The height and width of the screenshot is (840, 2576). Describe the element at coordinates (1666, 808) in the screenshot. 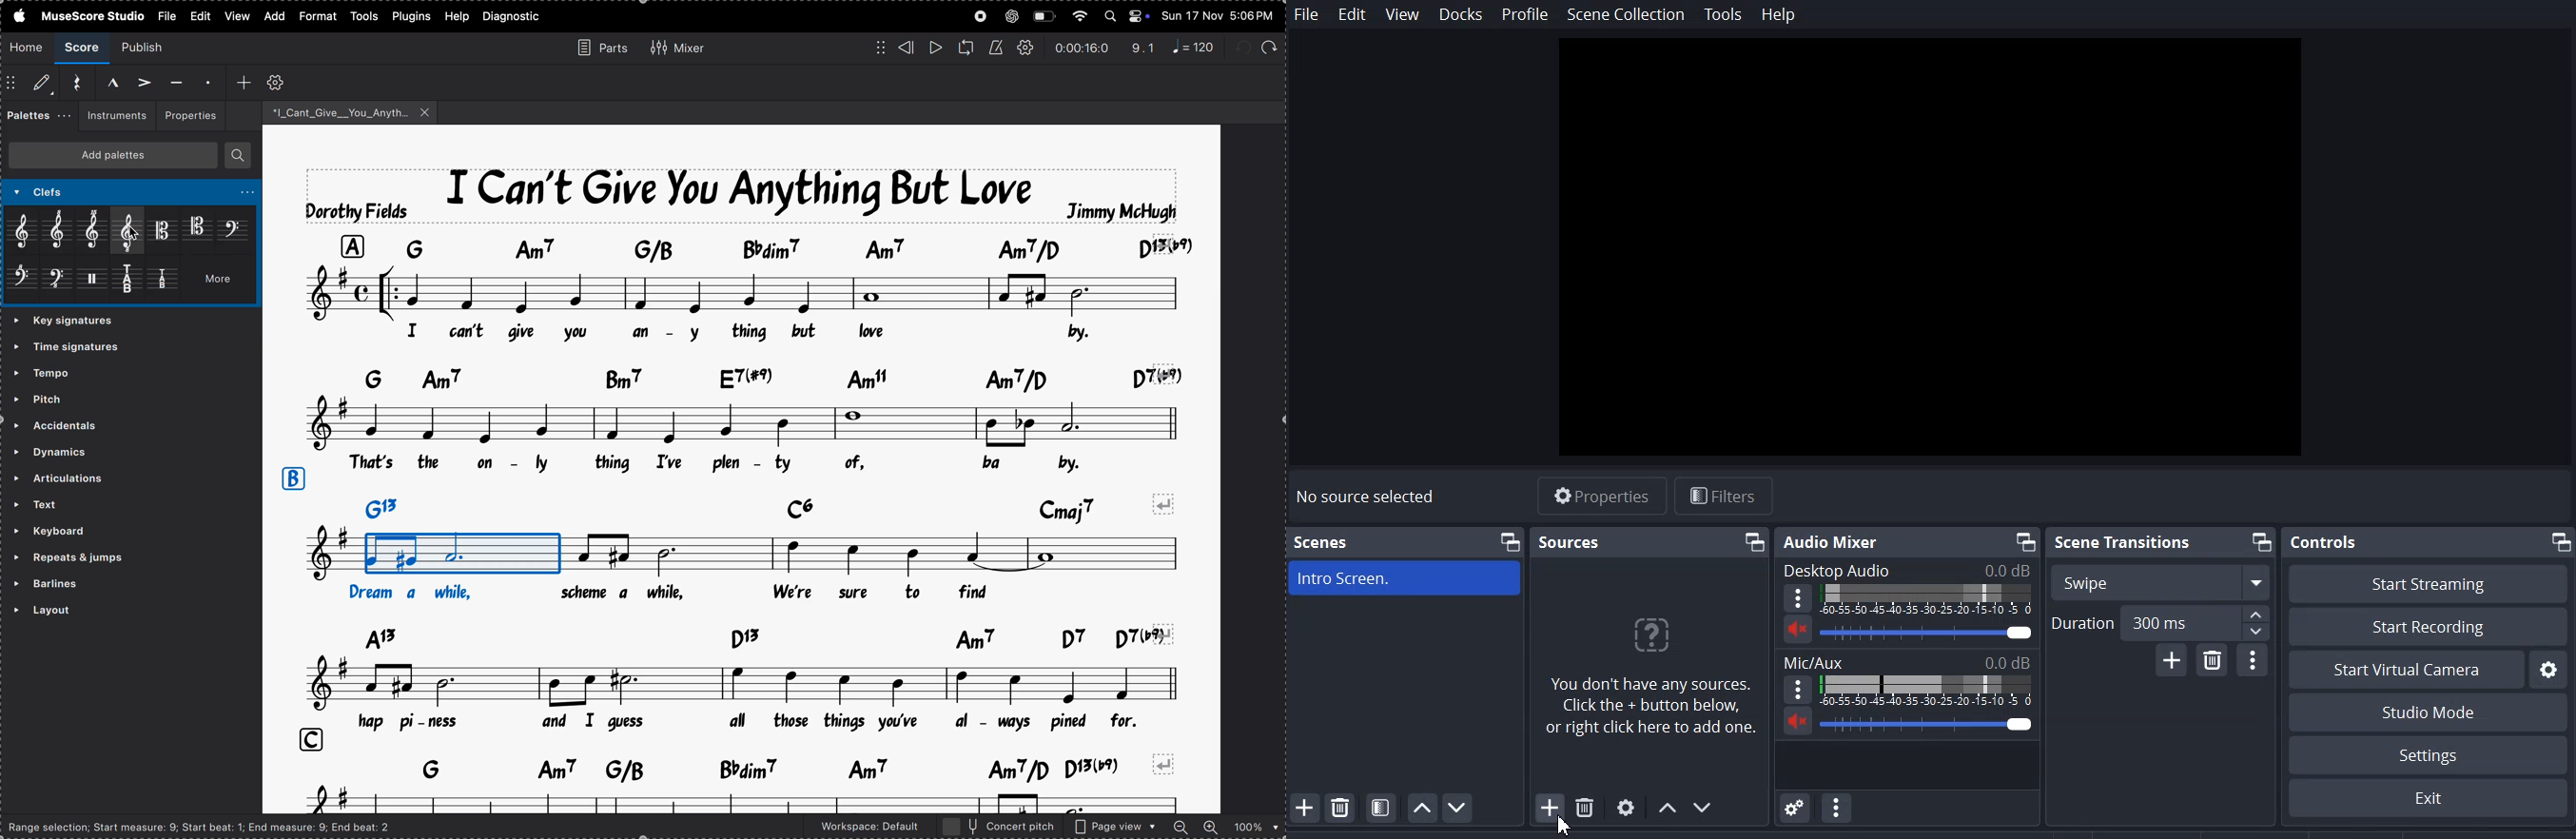

I see `Move Source Up` at that location.